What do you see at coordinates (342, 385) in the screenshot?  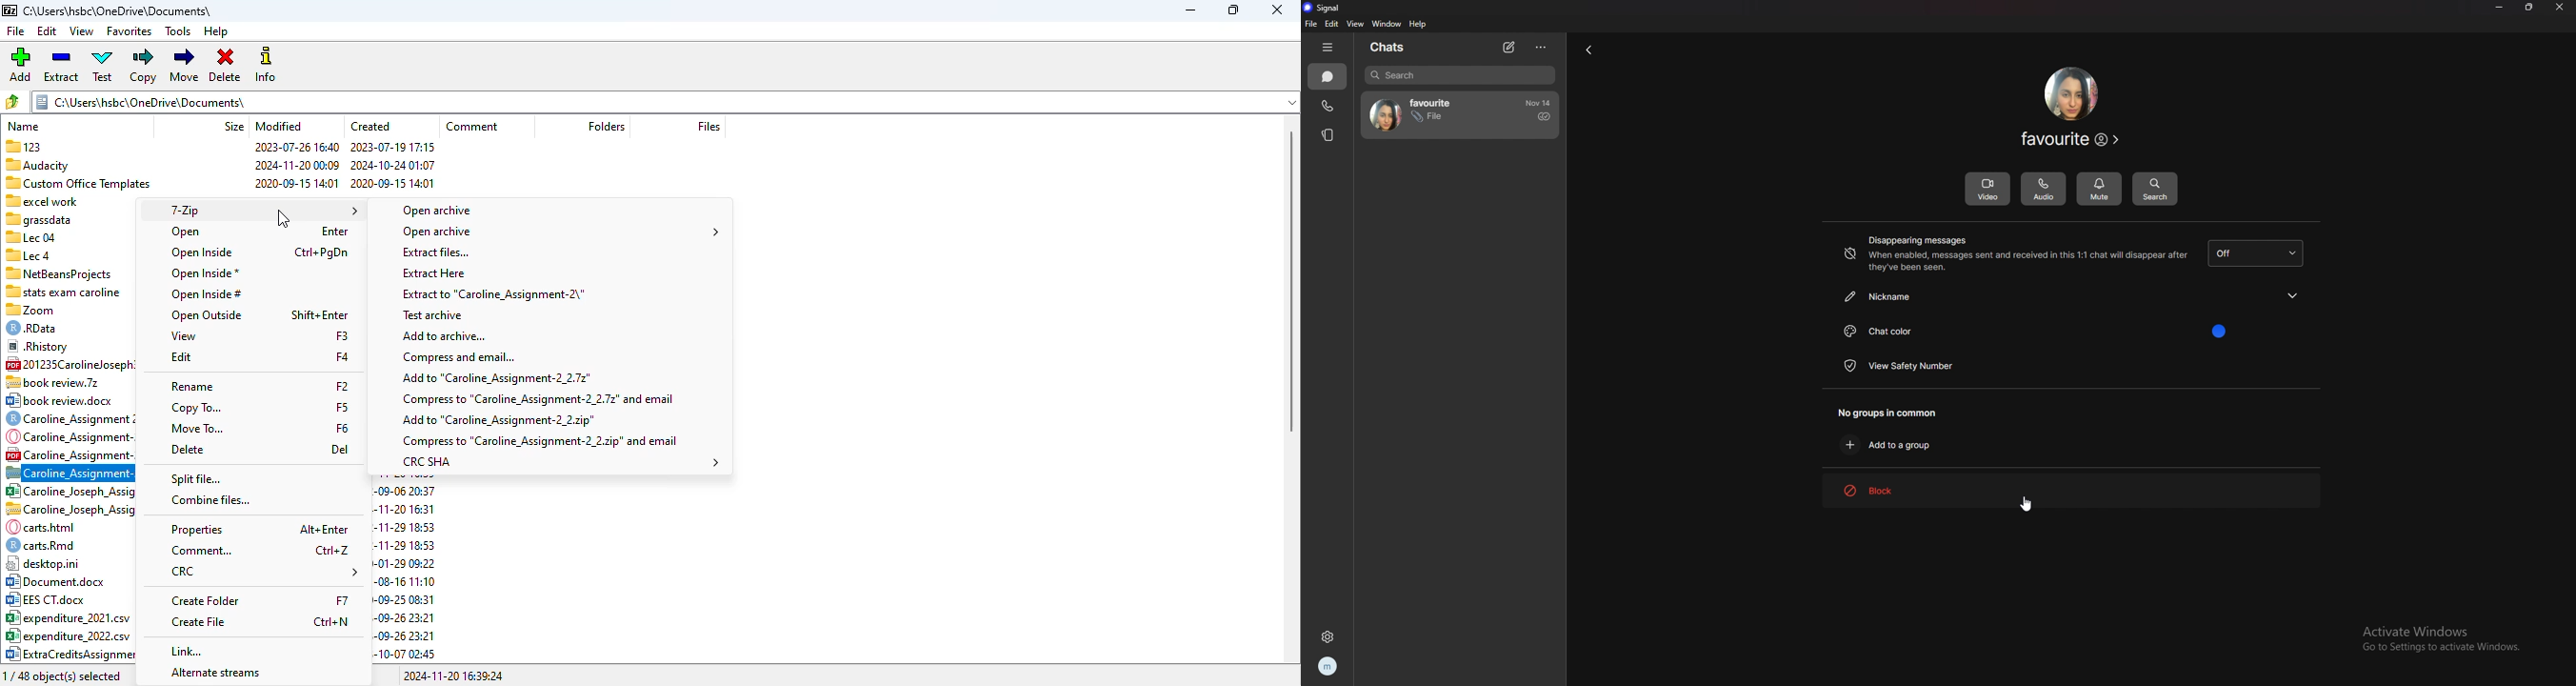 I see `shortcut for rename` at bounding box center [342, 385].